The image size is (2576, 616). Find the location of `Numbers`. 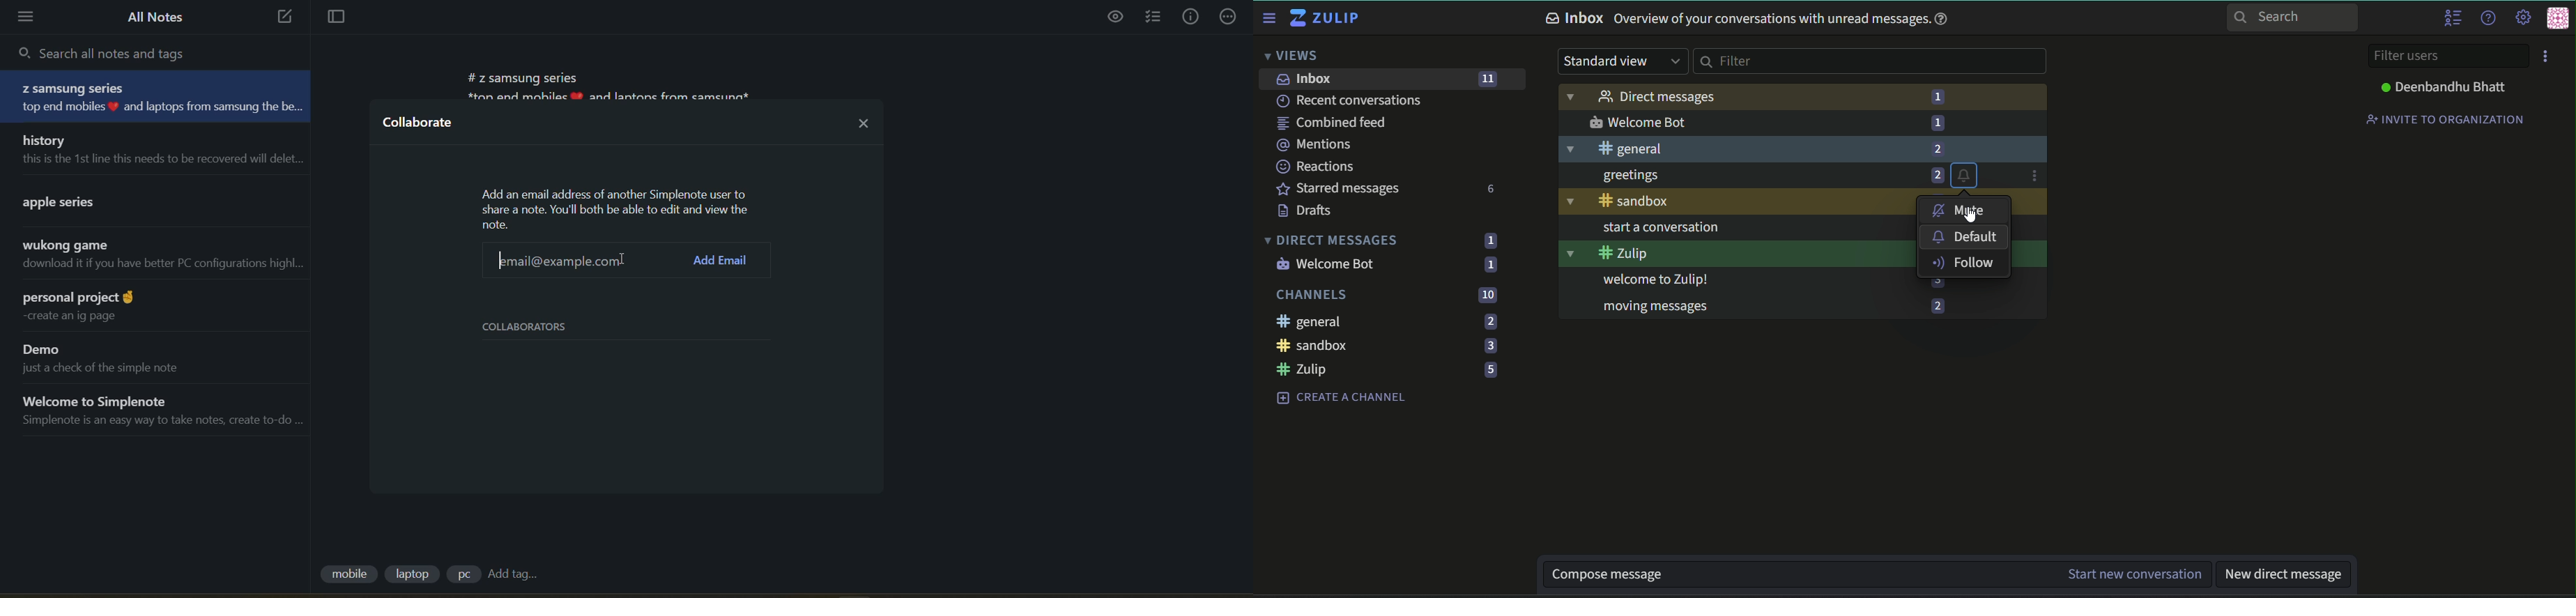

Numbers is located at coordinates (1487, 321).